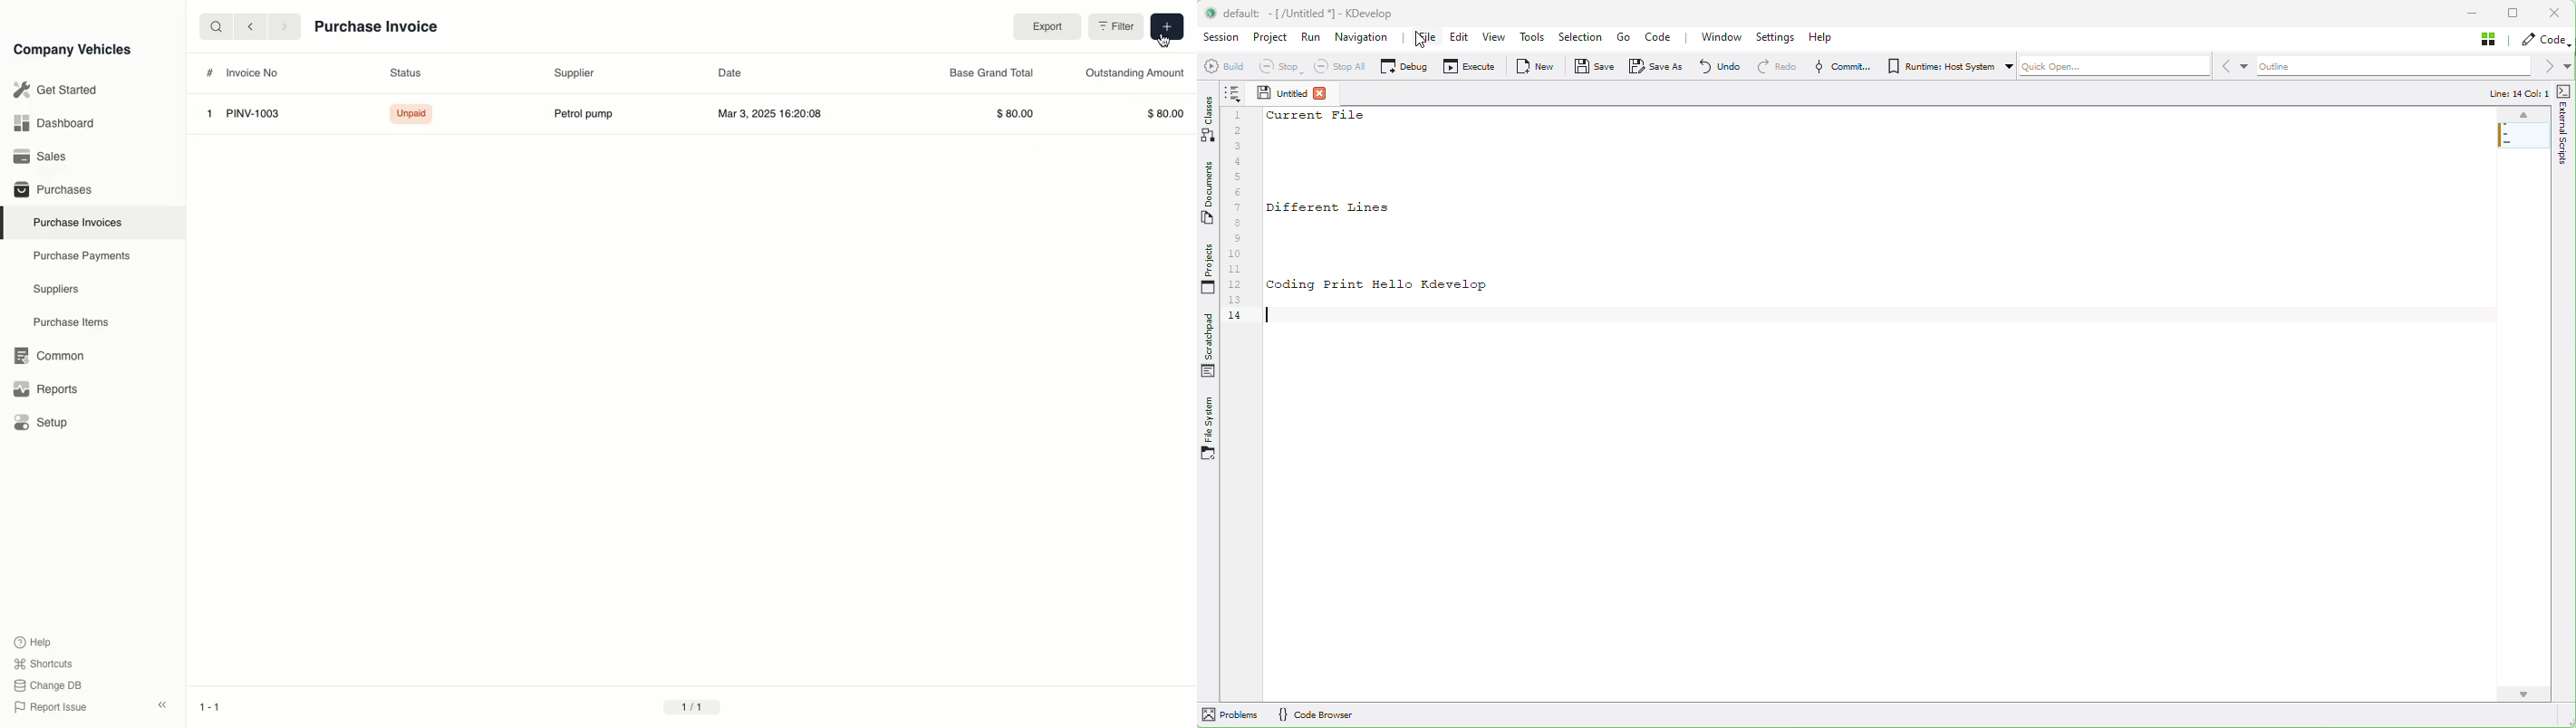 The width and height of the screenshot is (2576, 728). Describe the element at coordinates (1118, 27) in the screenshot. I see `filter` at that location.